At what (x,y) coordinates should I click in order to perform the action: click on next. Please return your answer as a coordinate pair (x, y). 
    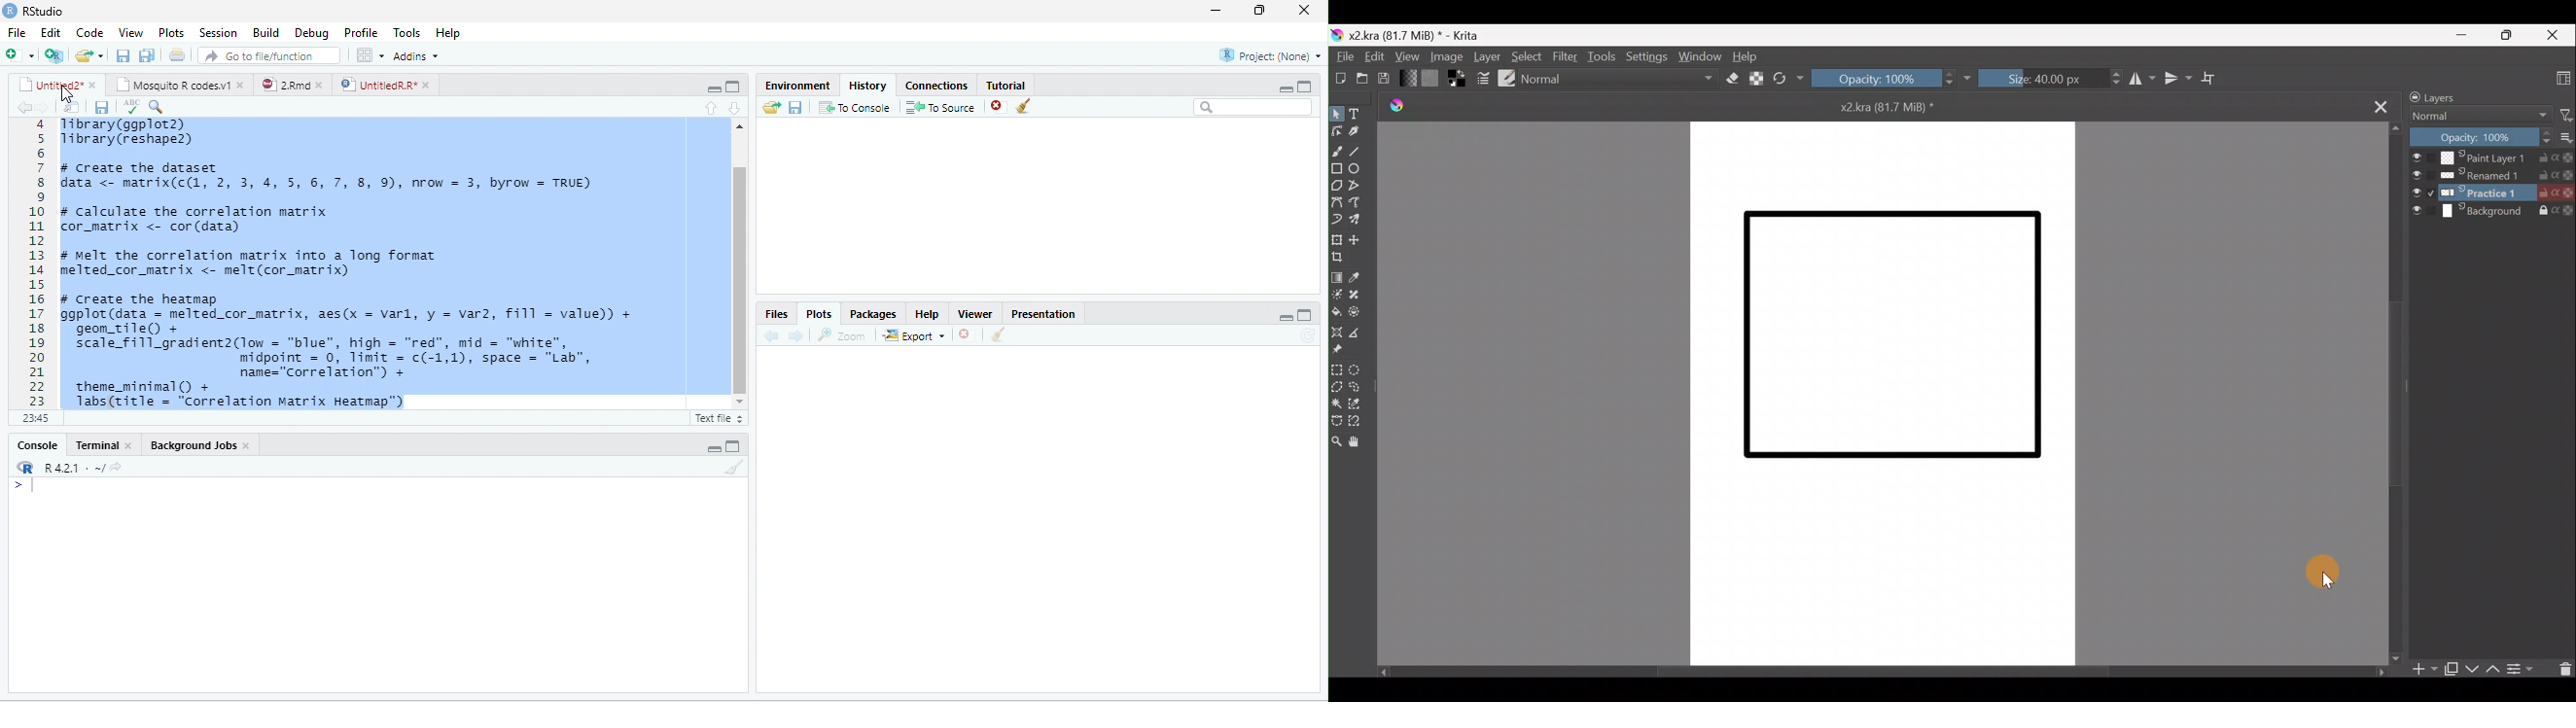
    Looking at the image, I should click on (801, 334).